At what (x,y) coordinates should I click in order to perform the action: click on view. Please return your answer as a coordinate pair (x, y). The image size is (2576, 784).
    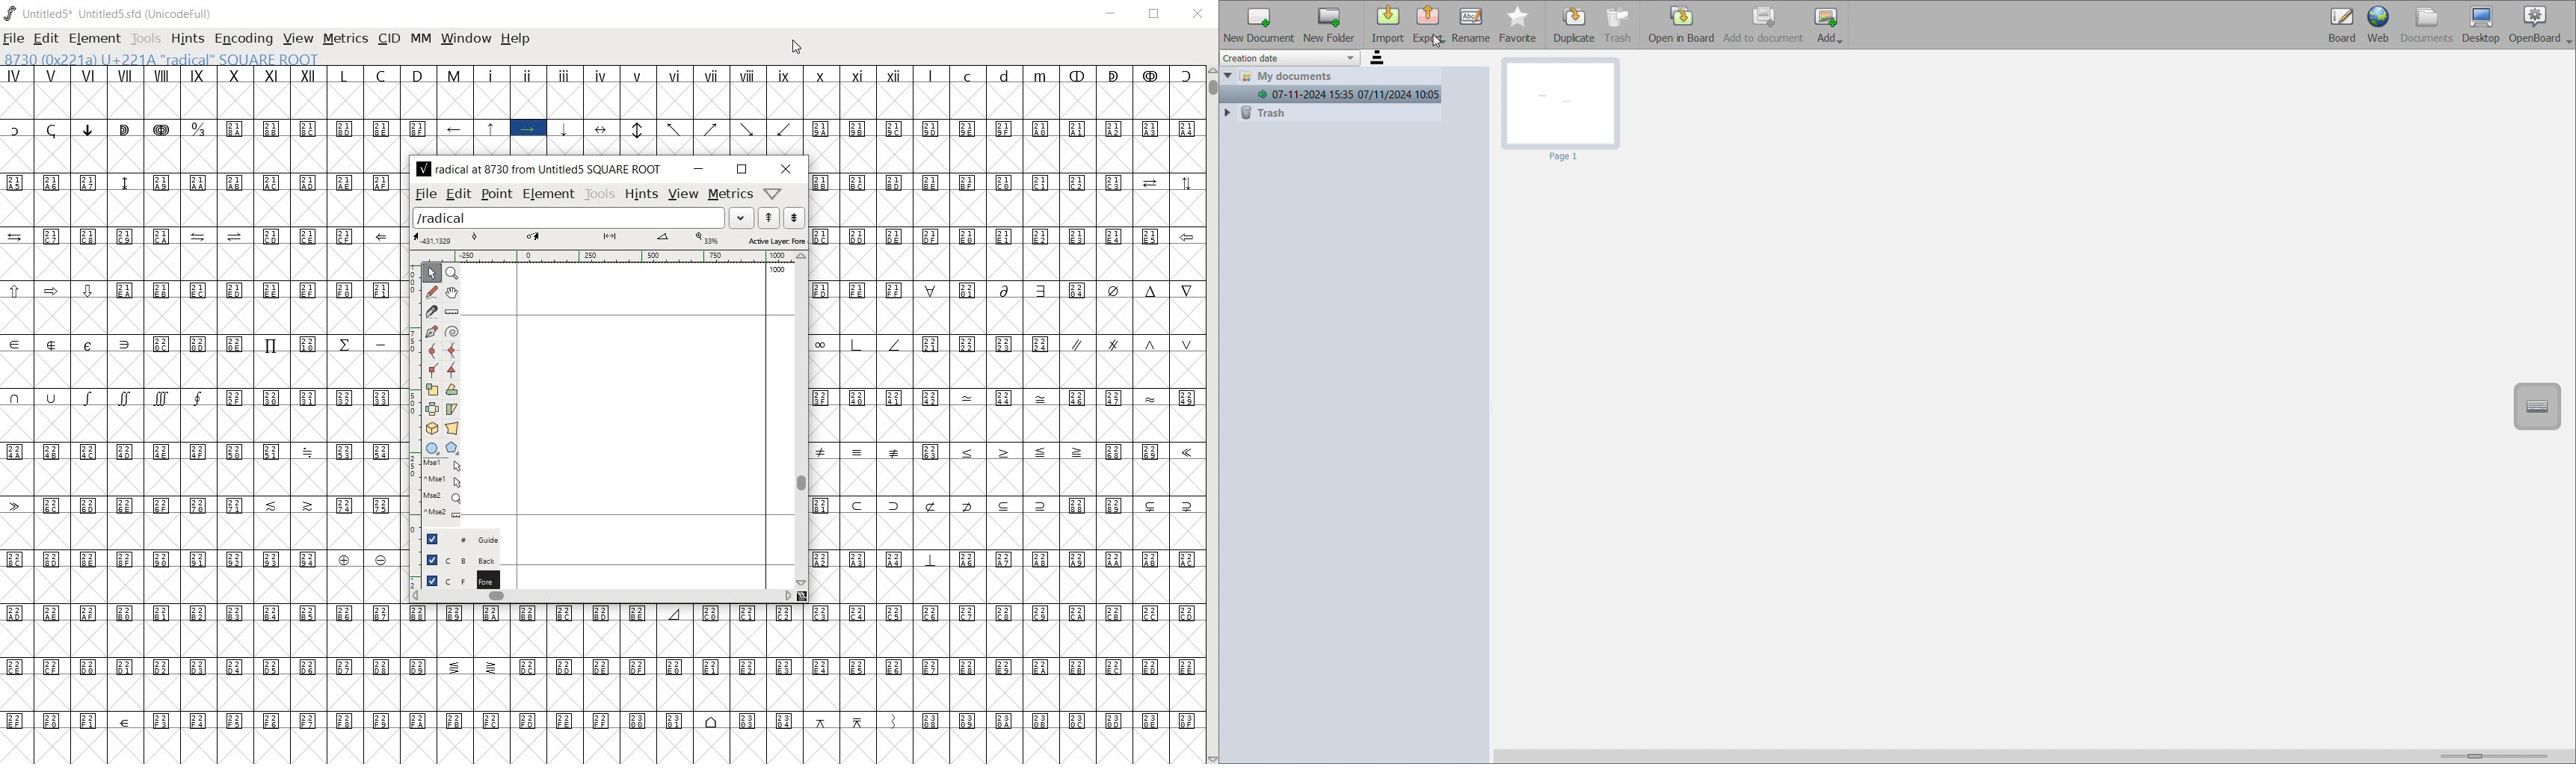
    Looking at the image, I should click on (682, 194).